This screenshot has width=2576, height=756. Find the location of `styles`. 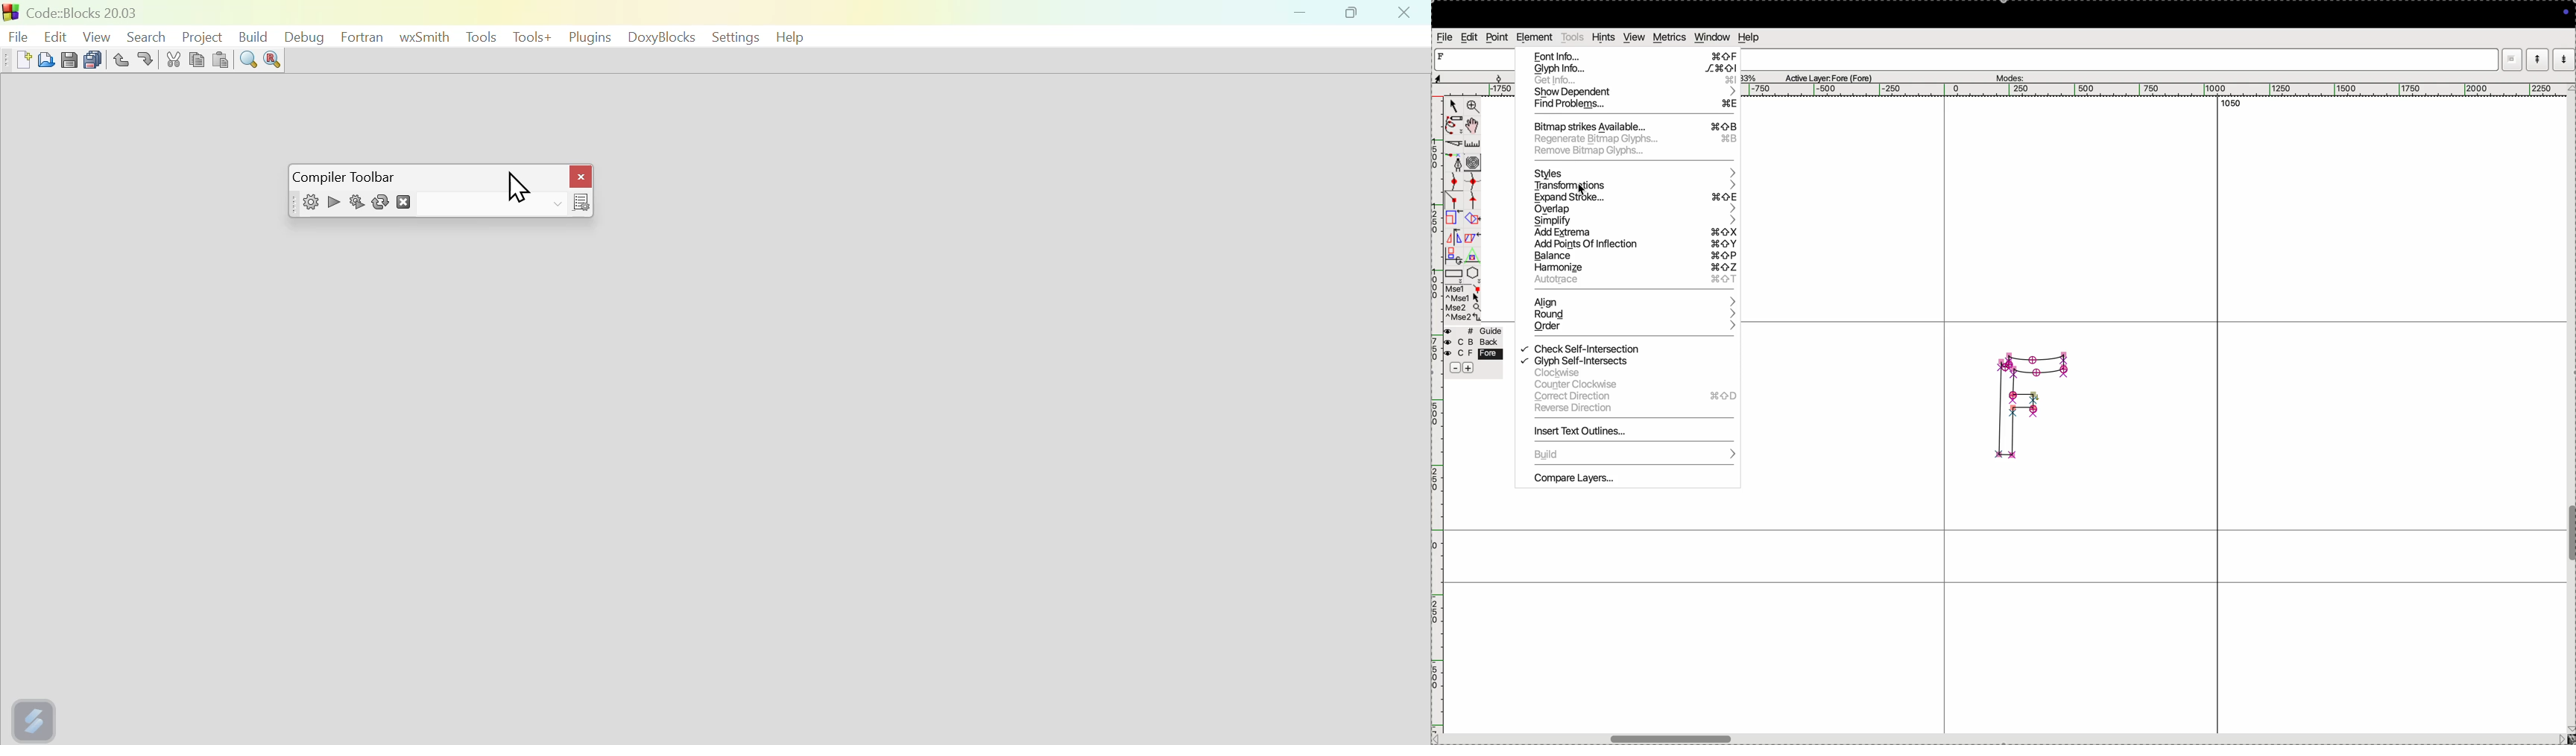

styles is located at coordinates (1637, 172).